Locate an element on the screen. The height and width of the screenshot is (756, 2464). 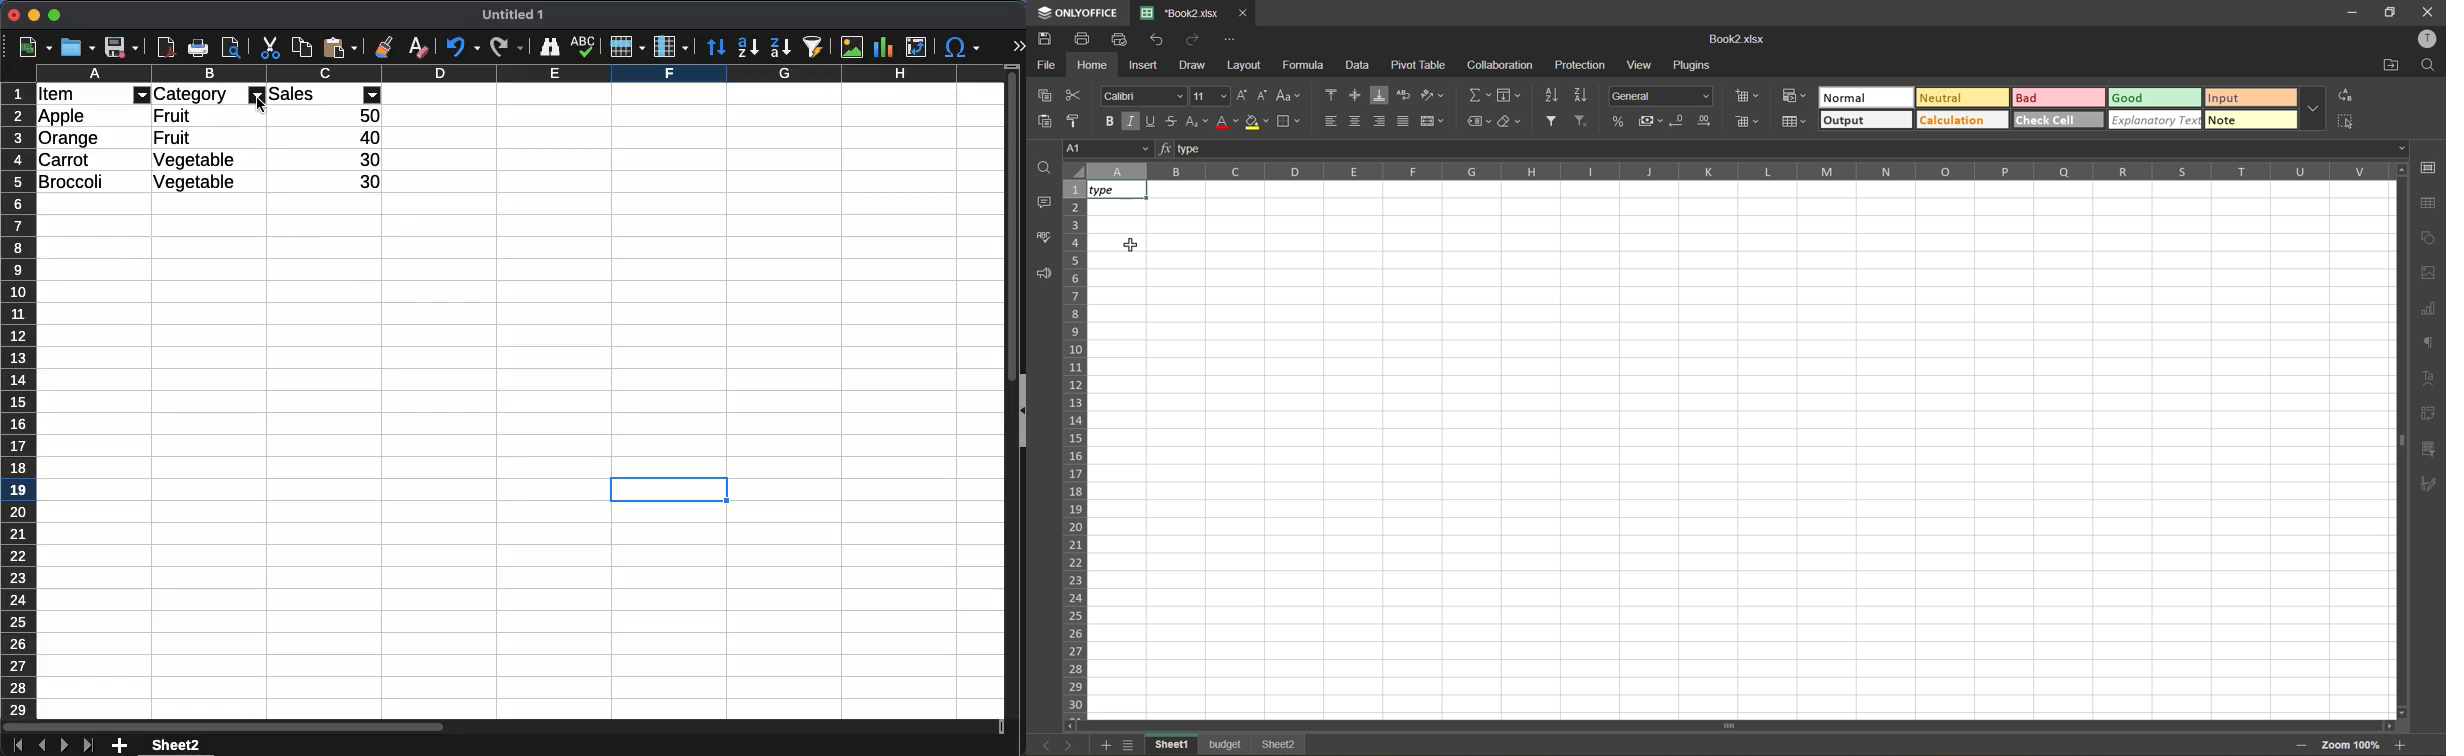
Book2.xlsx is located at coordinates (1736, 41).